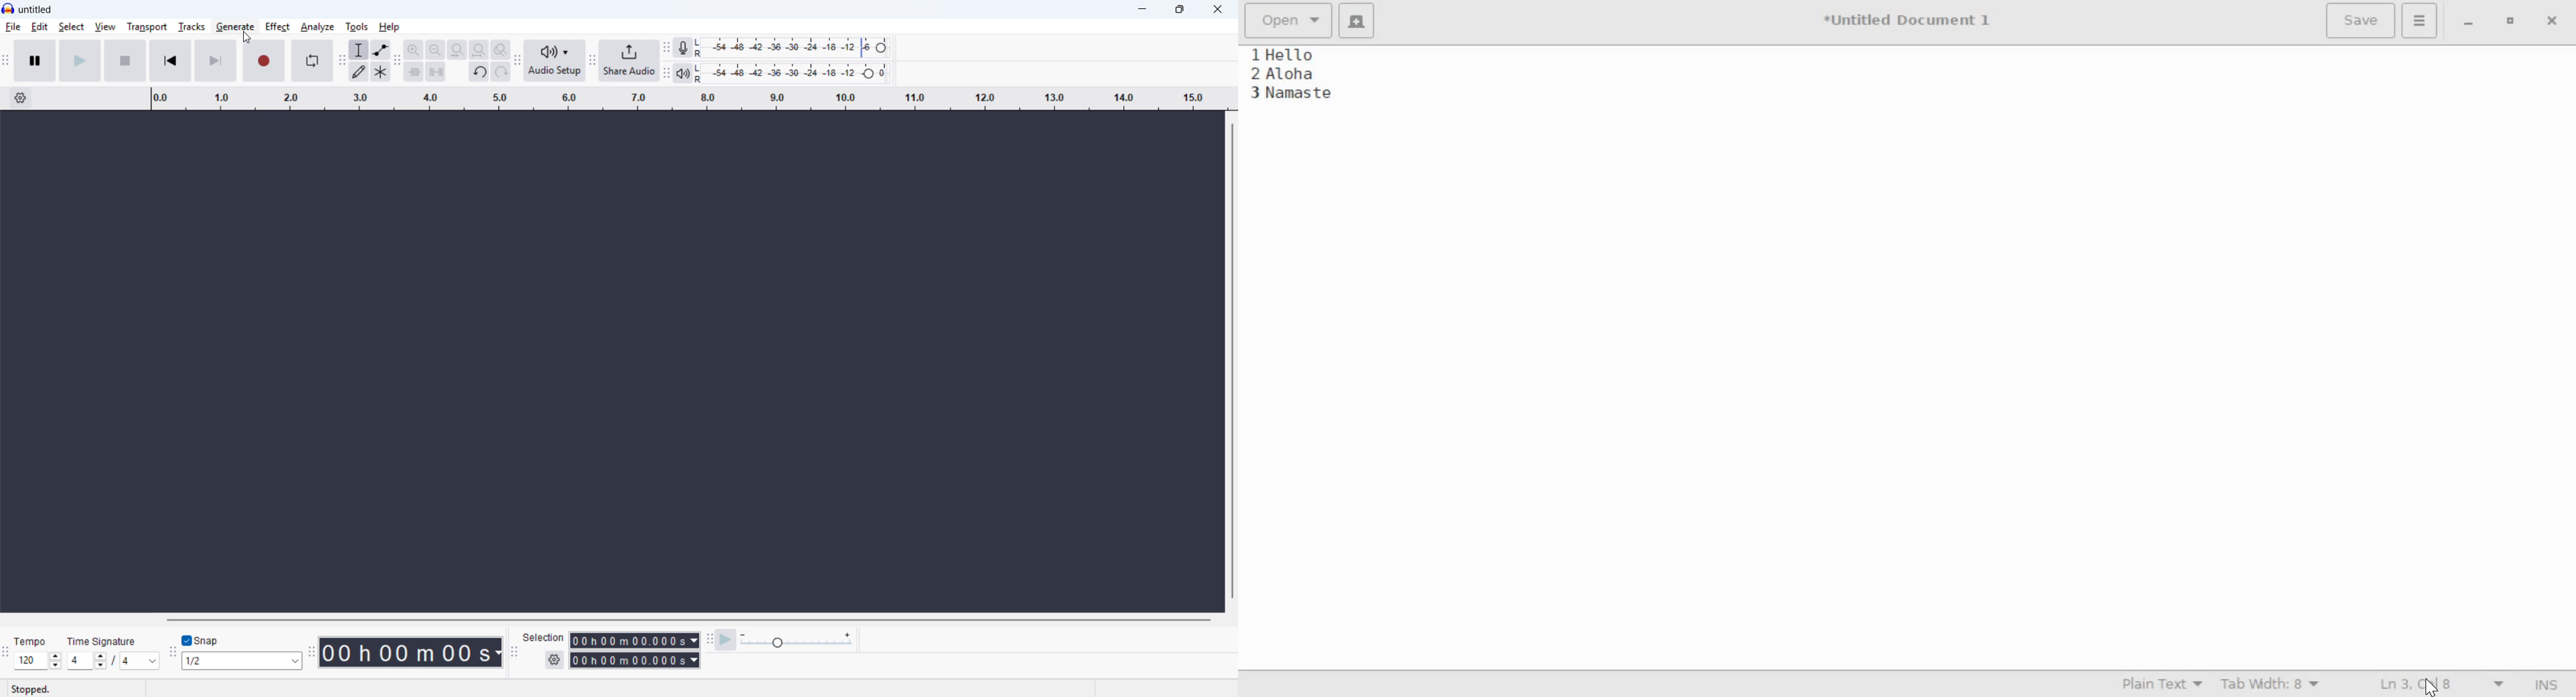  I want to click on Play at speed toolbar , so click(710, 638).